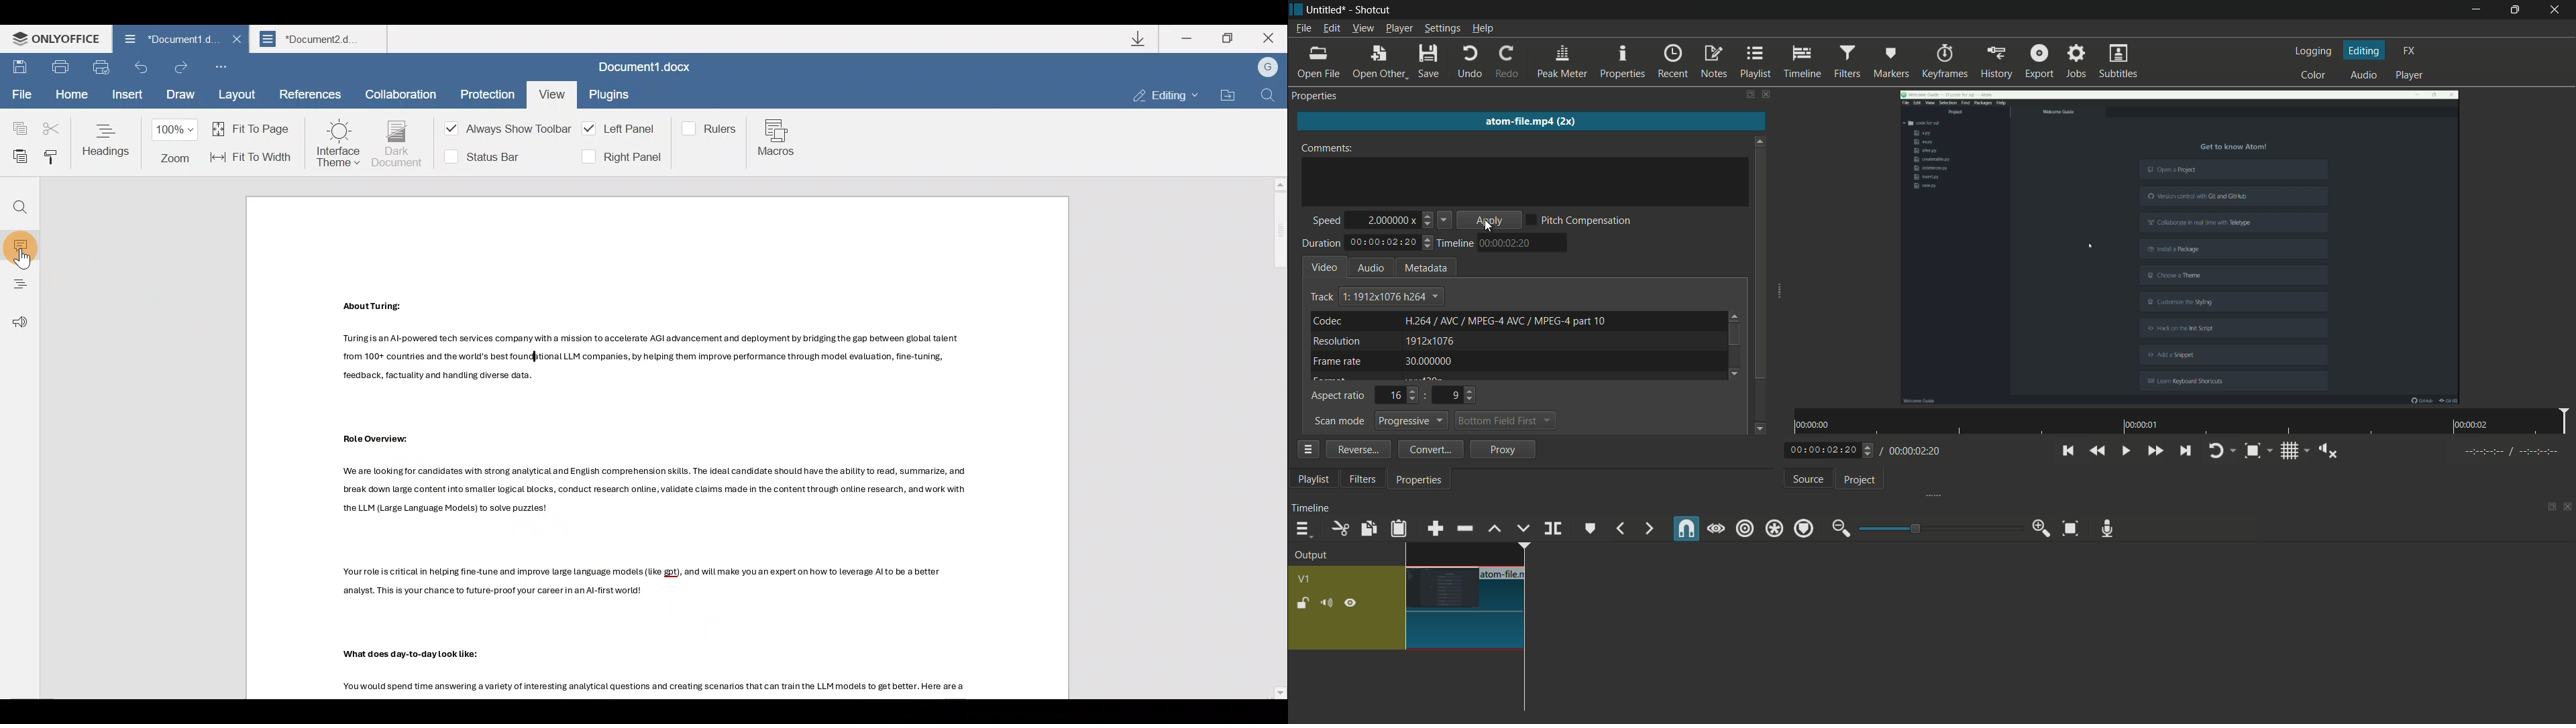 This screenshot has height=728, width=2576. Describe the element at coordinates (1304, 29) in the screenshot. I see `file menu` at that location.